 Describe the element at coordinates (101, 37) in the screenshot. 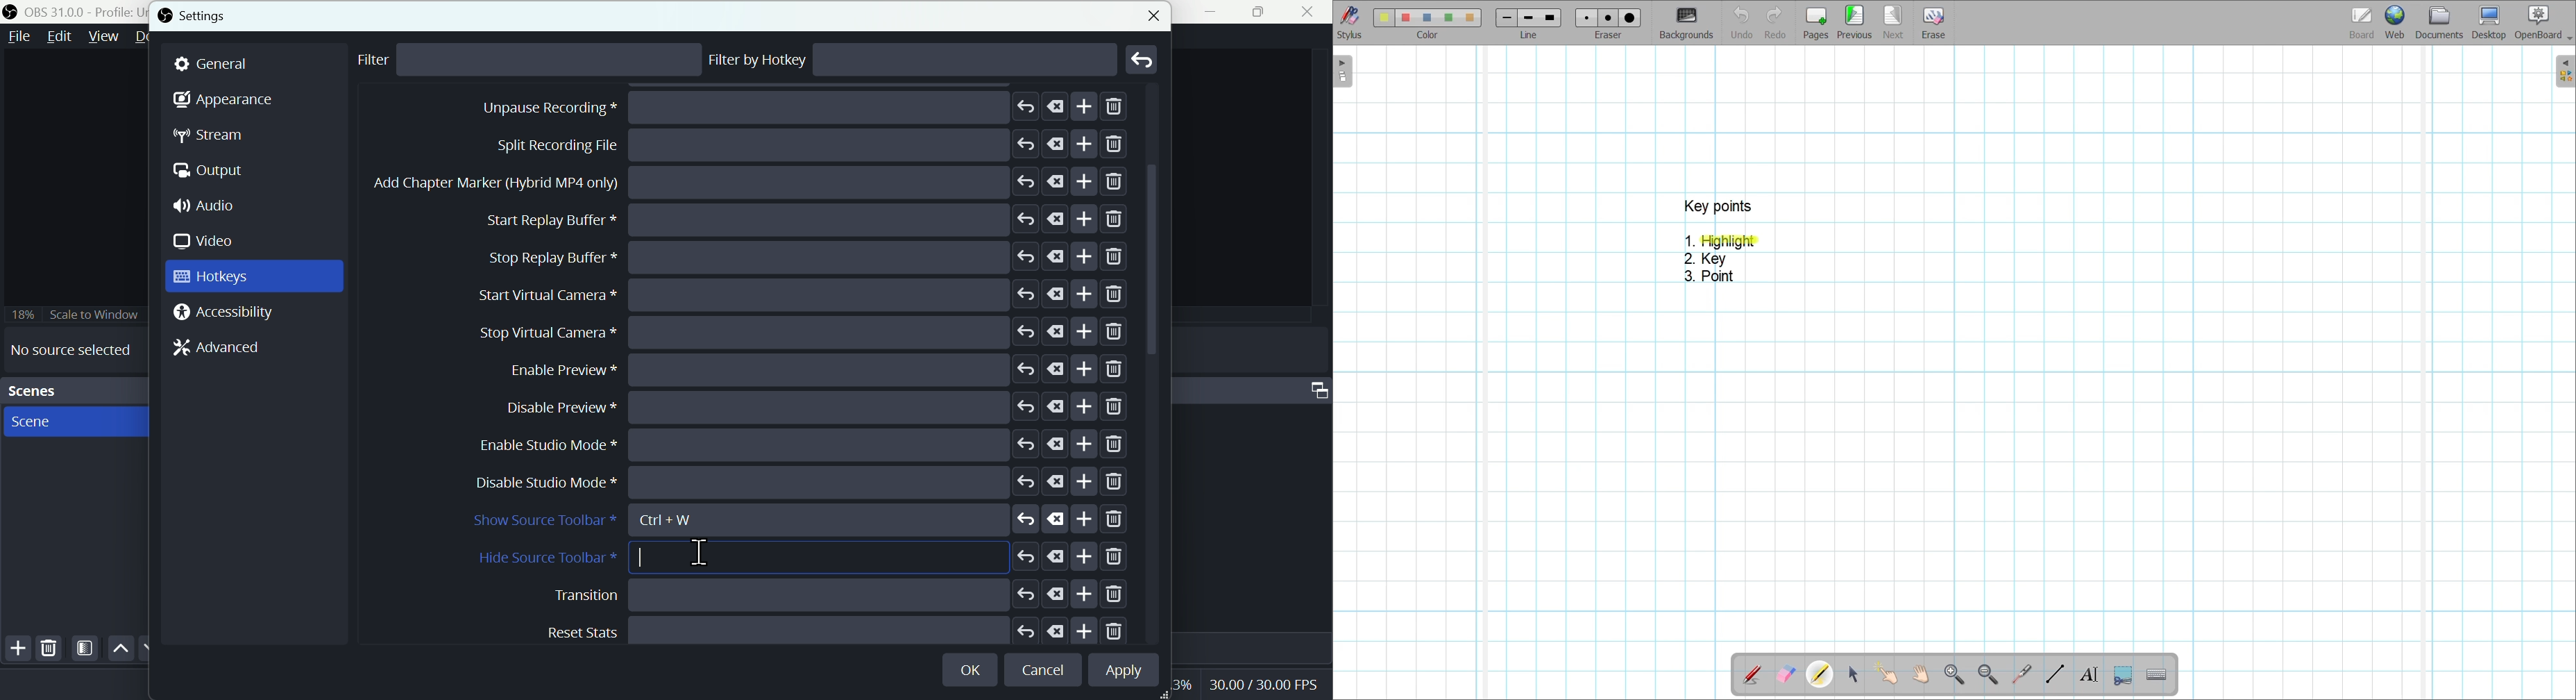

I see `View` at that location.